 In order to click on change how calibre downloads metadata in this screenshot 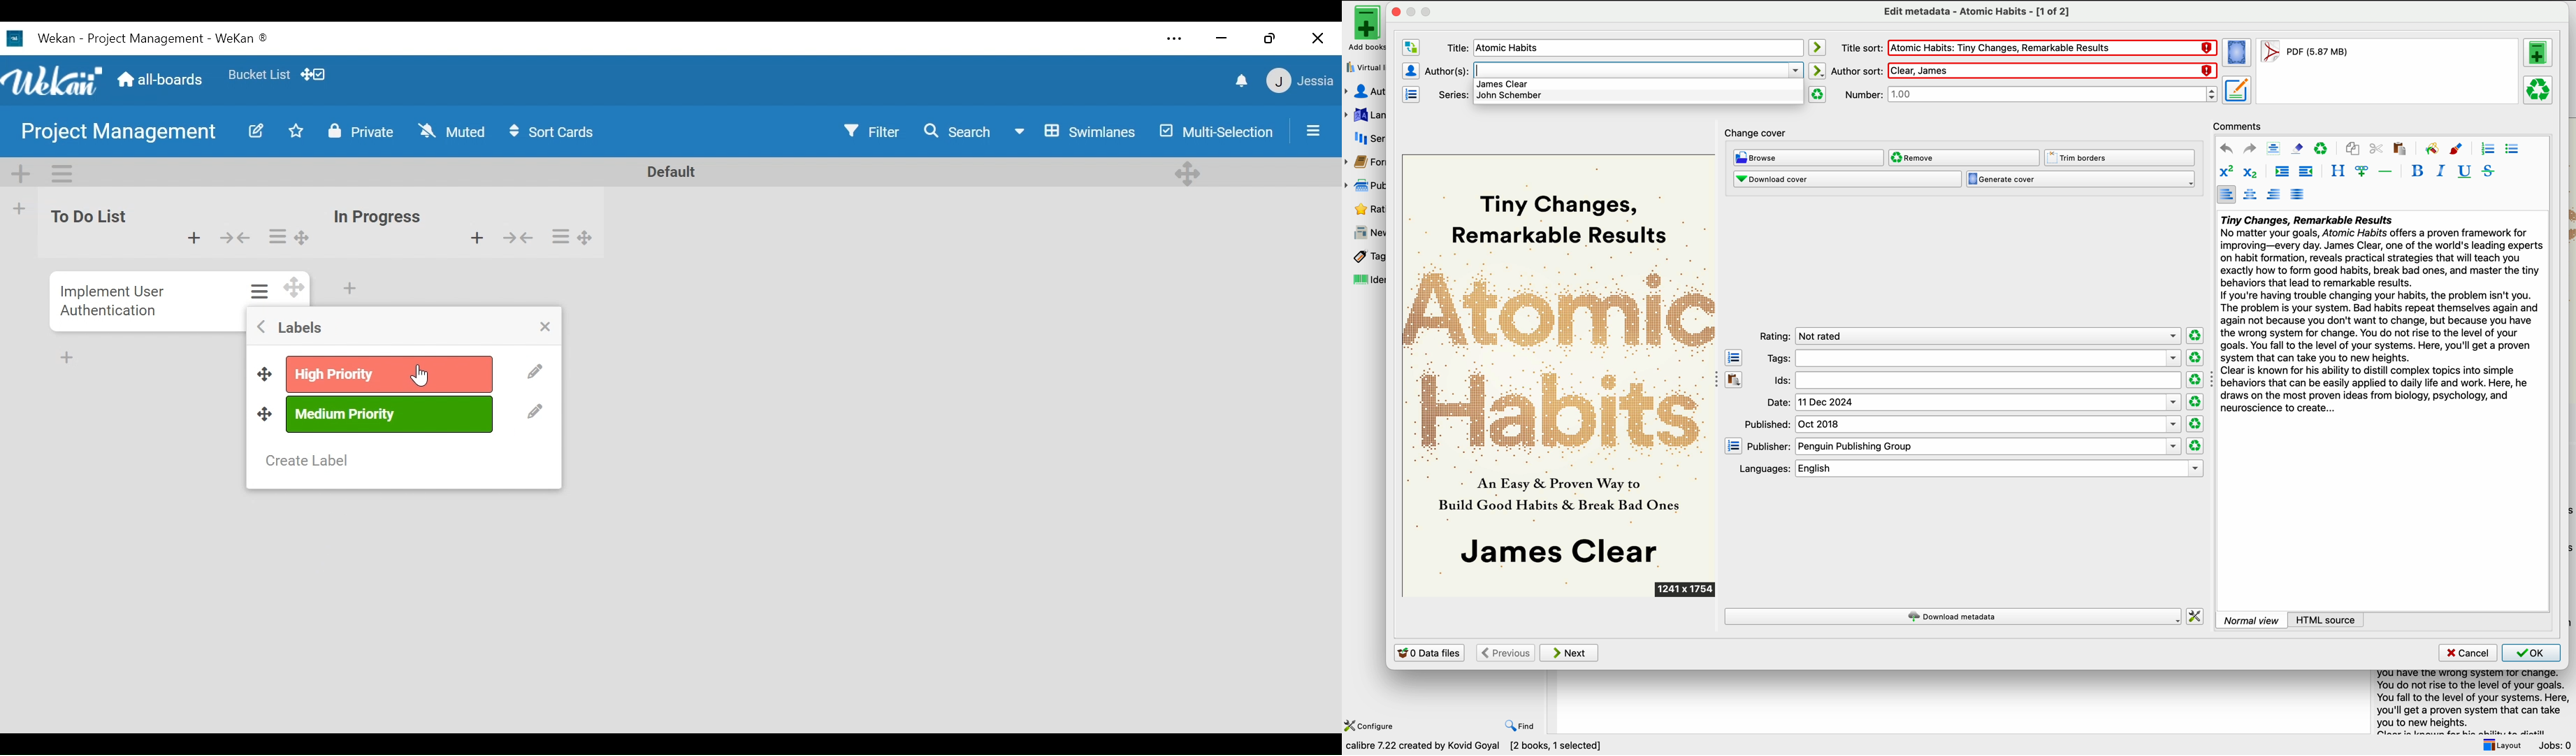, I will do `click(2196, 616)`.